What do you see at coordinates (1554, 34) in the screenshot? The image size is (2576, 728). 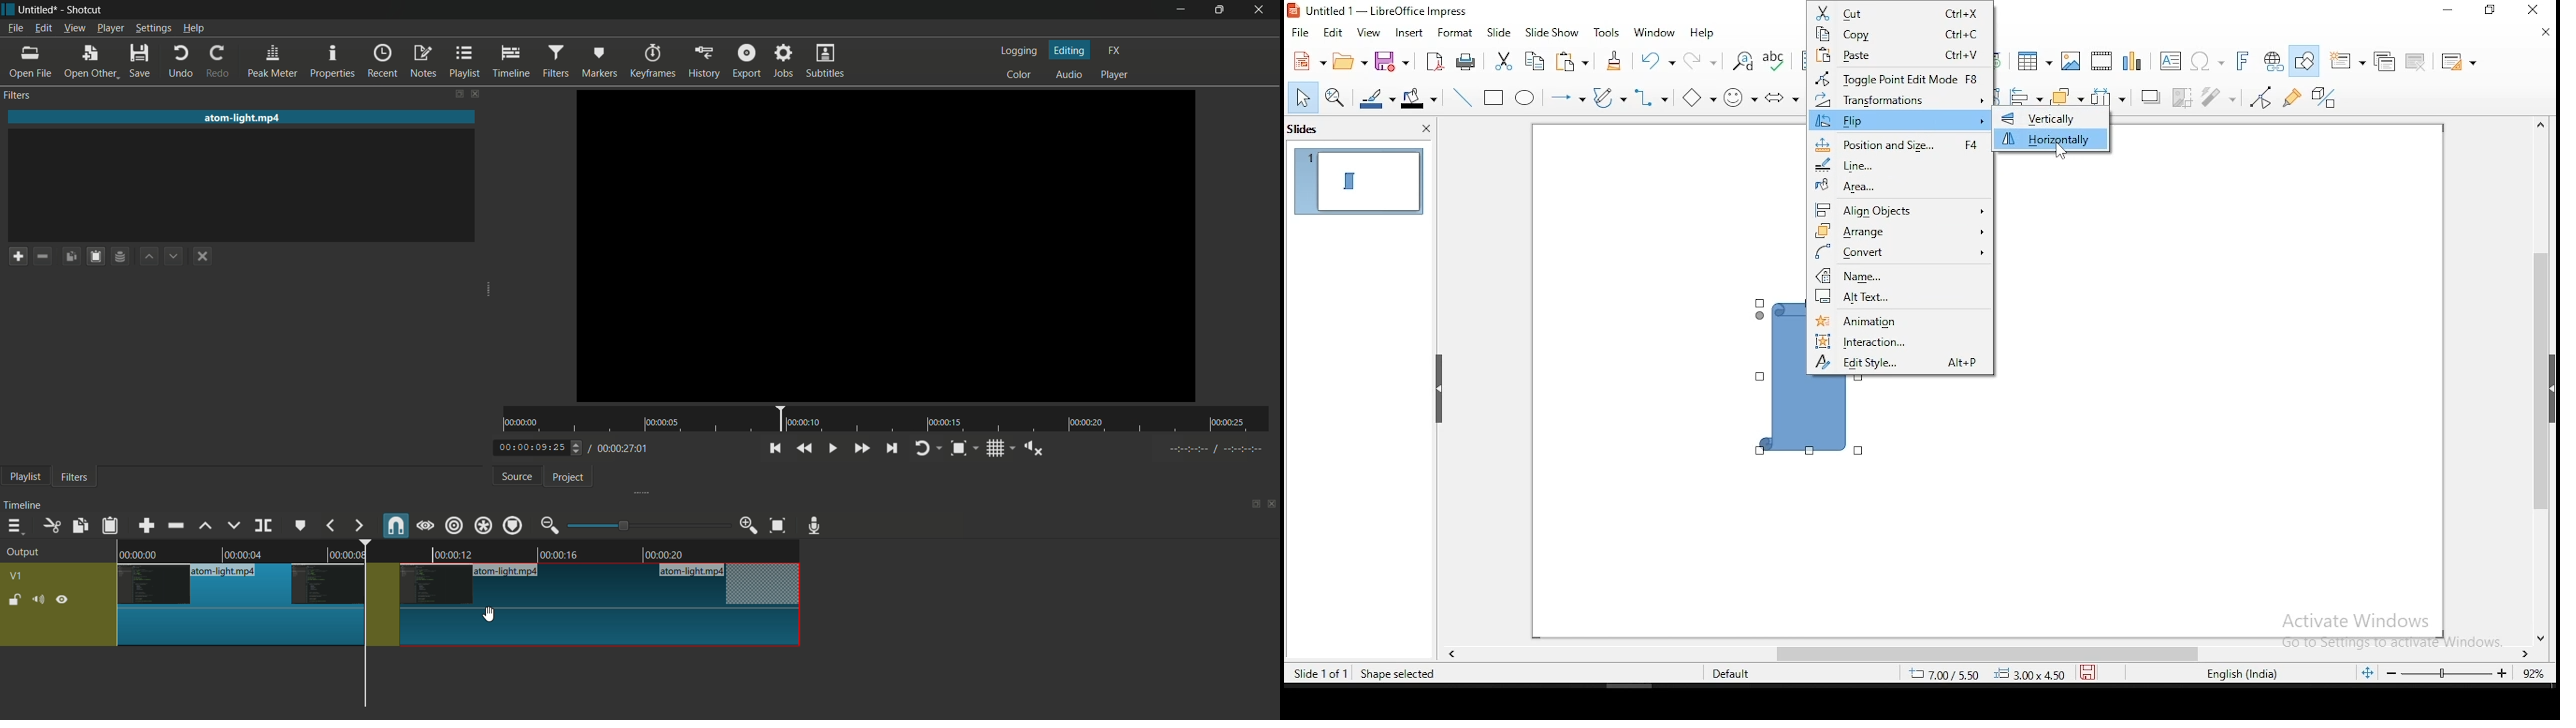 I see `slide show` at bounding box center [1554, 34].